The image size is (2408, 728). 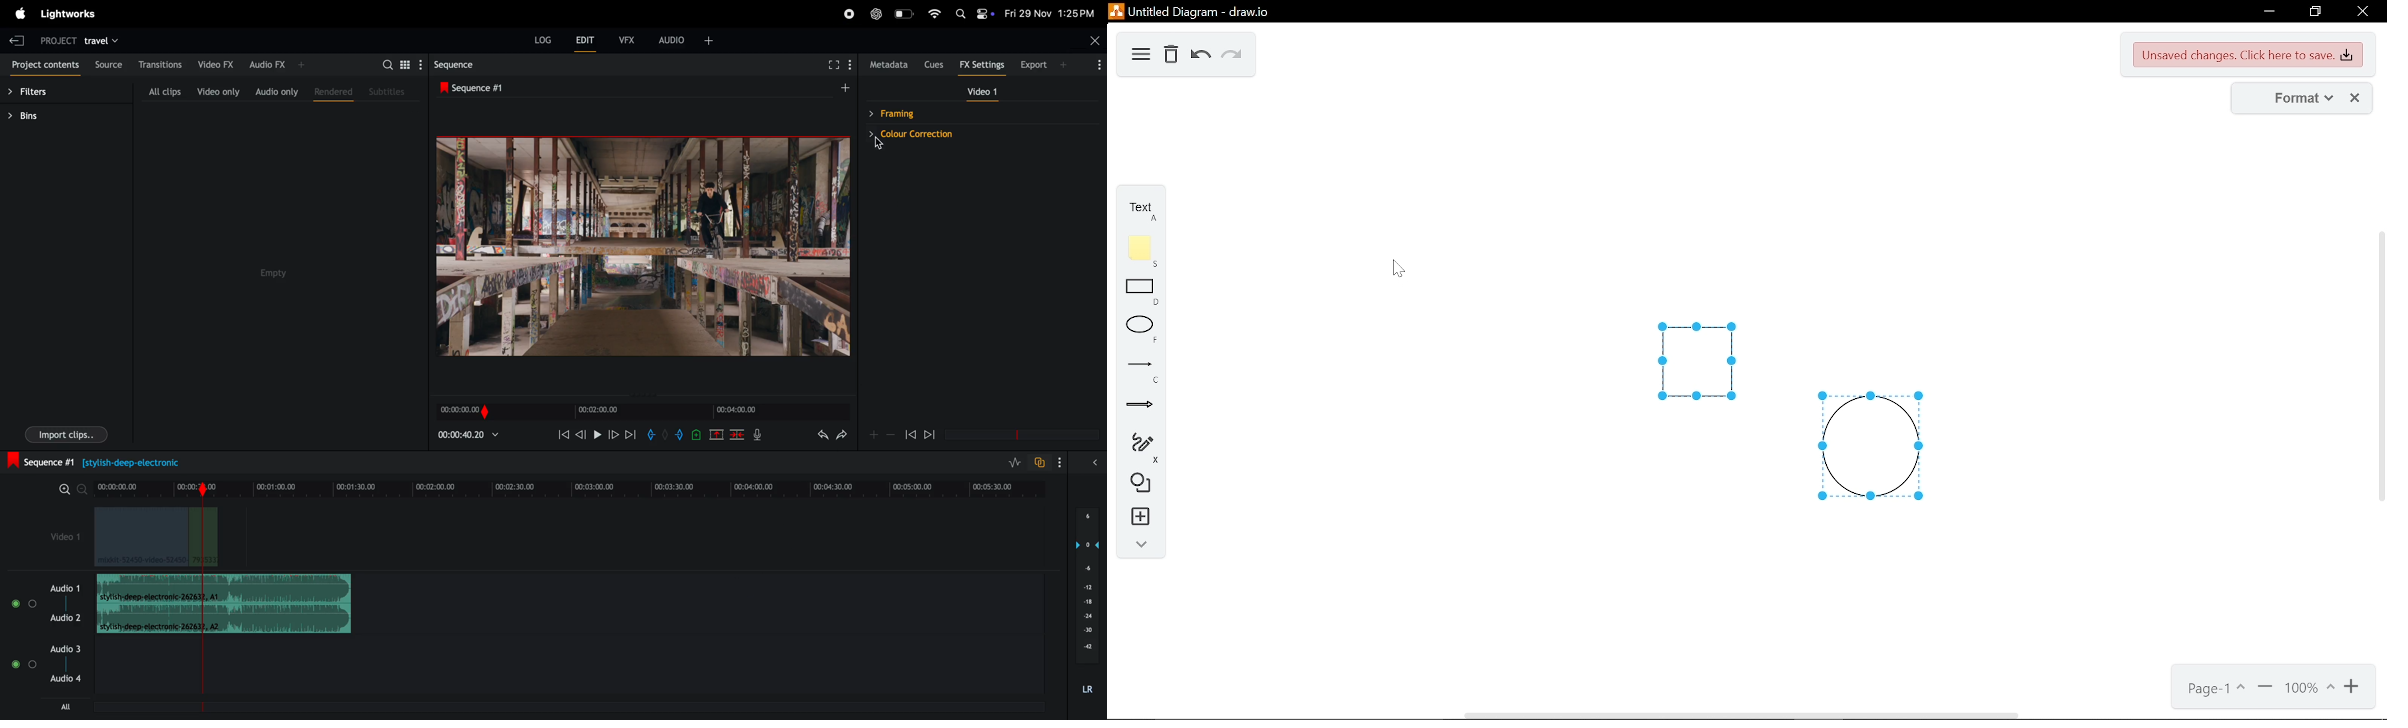 What do you see at coordinates (1138, 252) in the screenshot?
I see `note` at bounding box center [1138, 252].